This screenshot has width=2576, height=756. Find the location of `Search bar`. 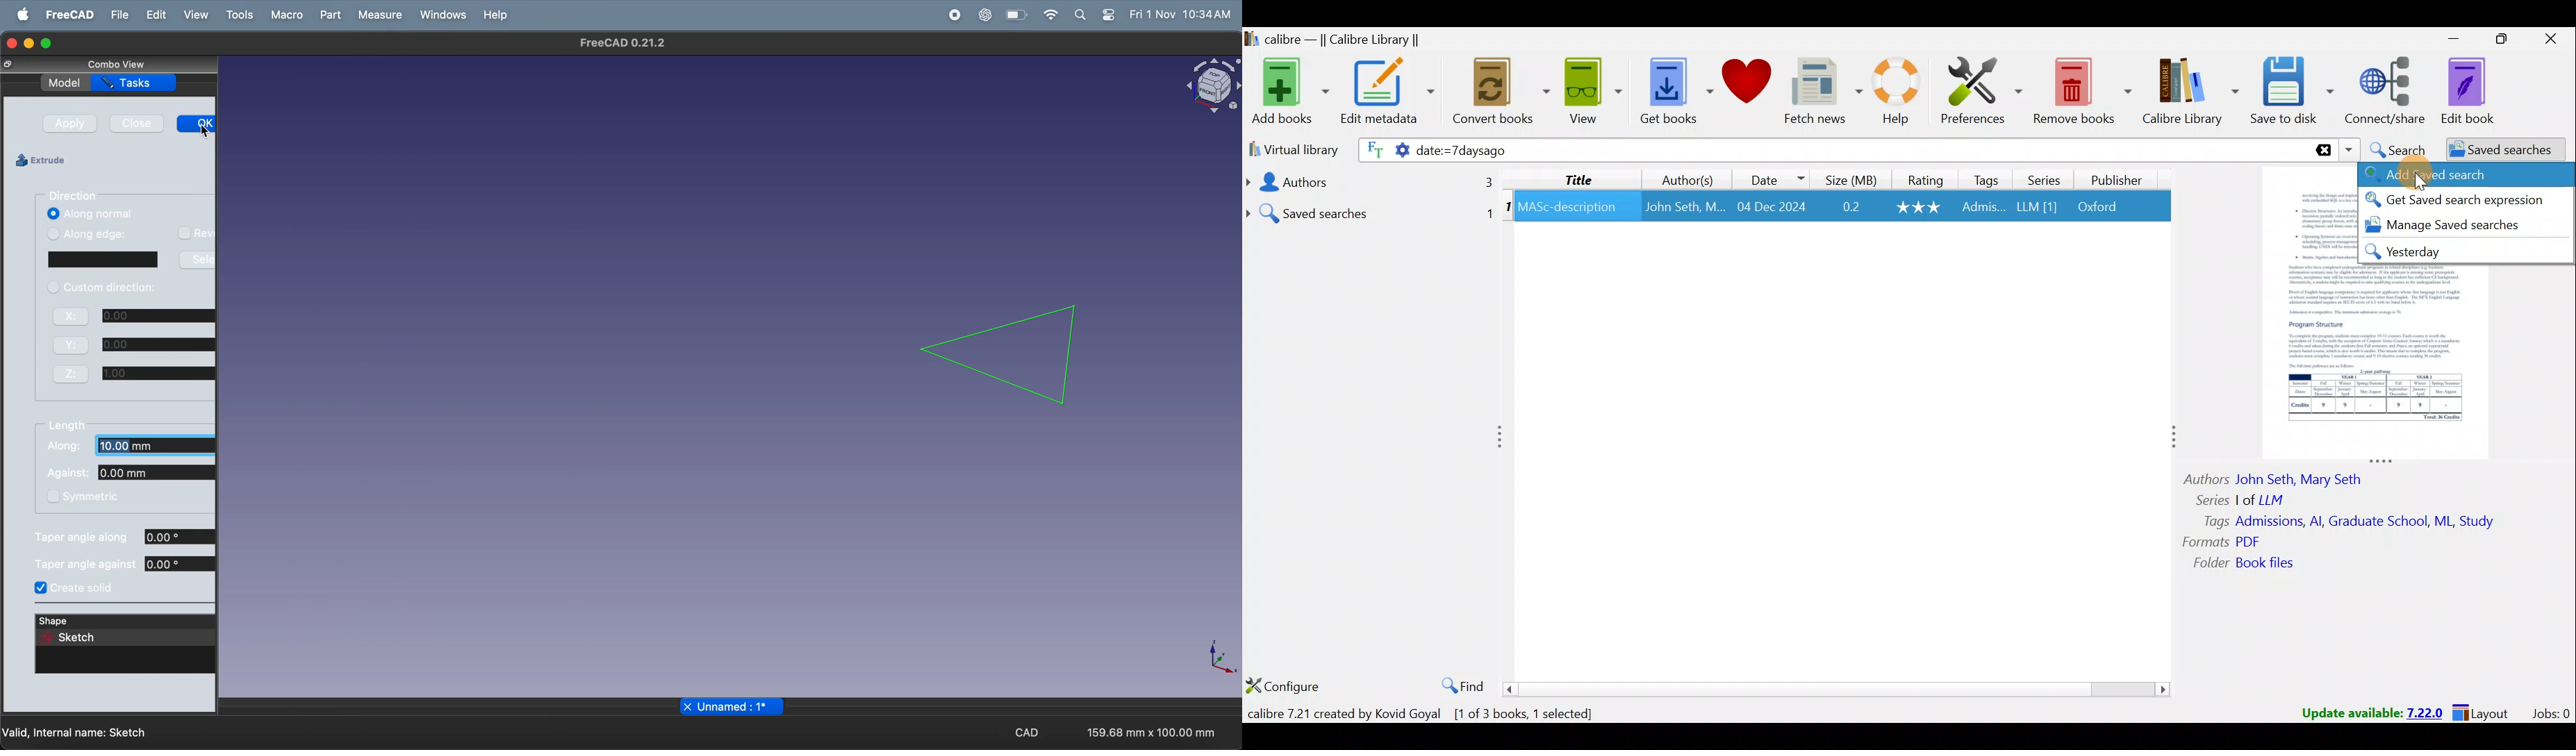

Search bar is located at coordinates (2051, 149).